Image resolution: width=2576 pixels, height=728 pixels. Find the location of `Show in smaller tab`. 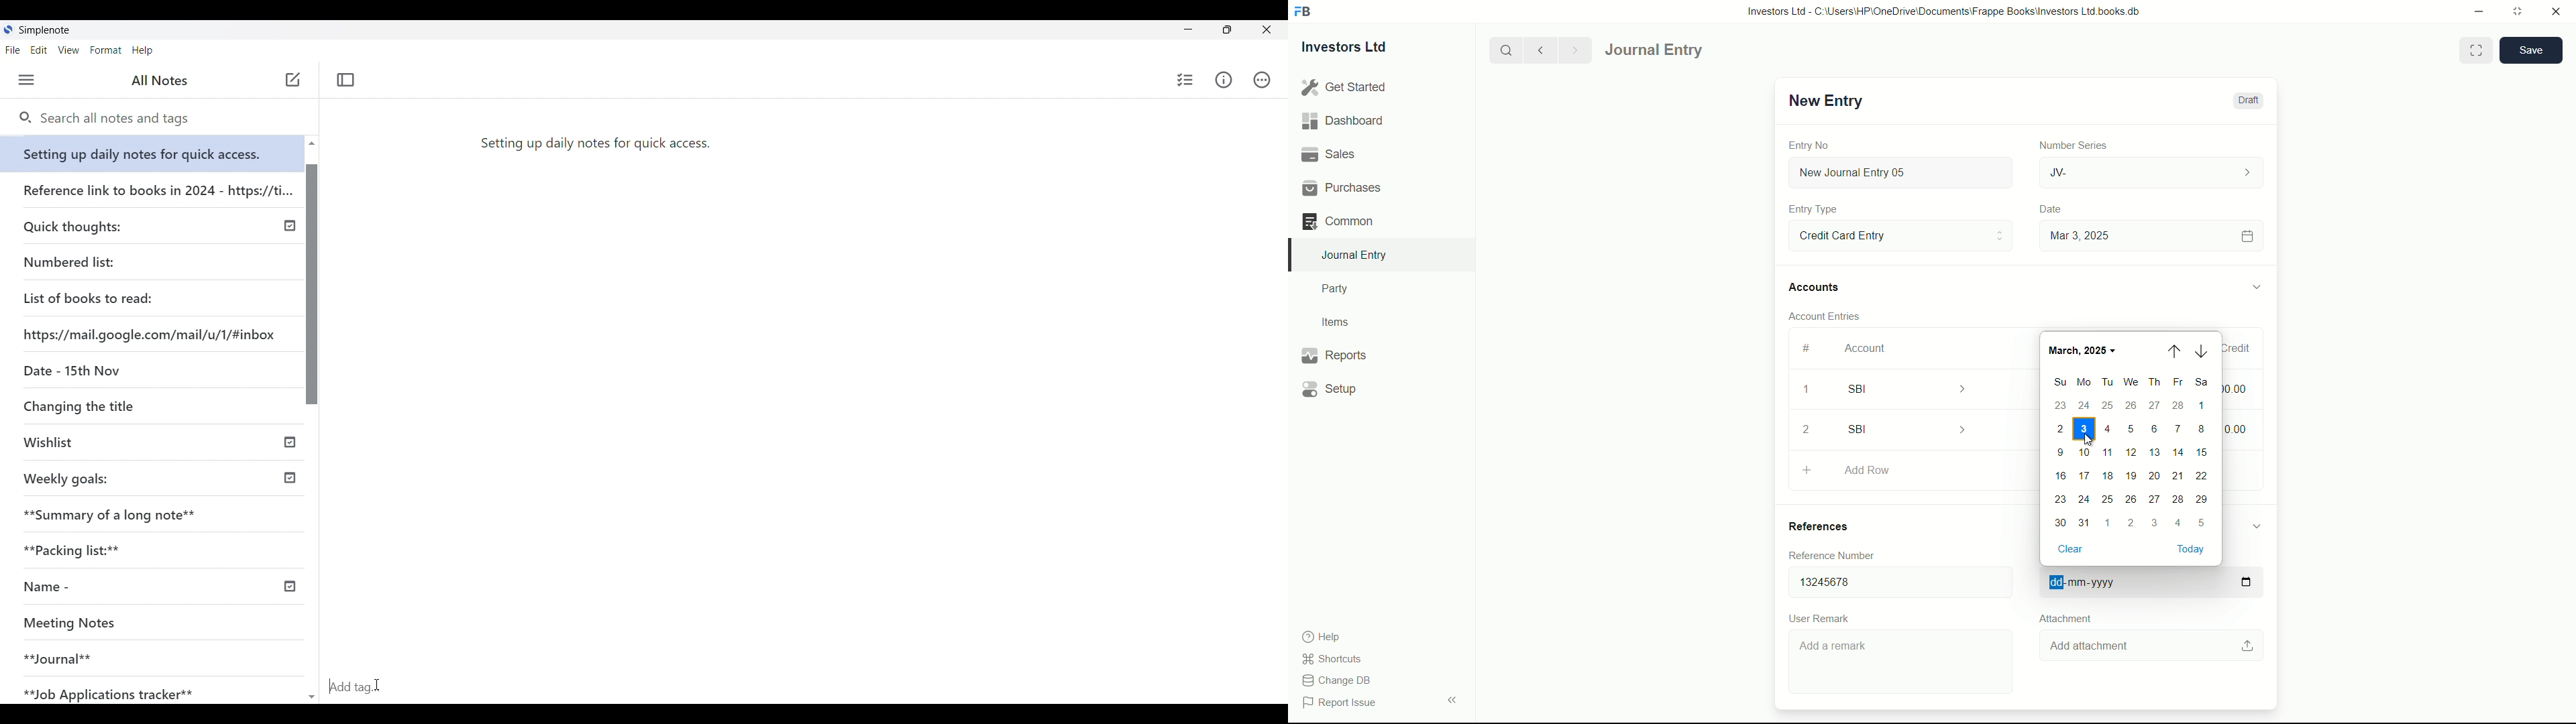

Show in smaller tab is located at coordinates (1227, 29).